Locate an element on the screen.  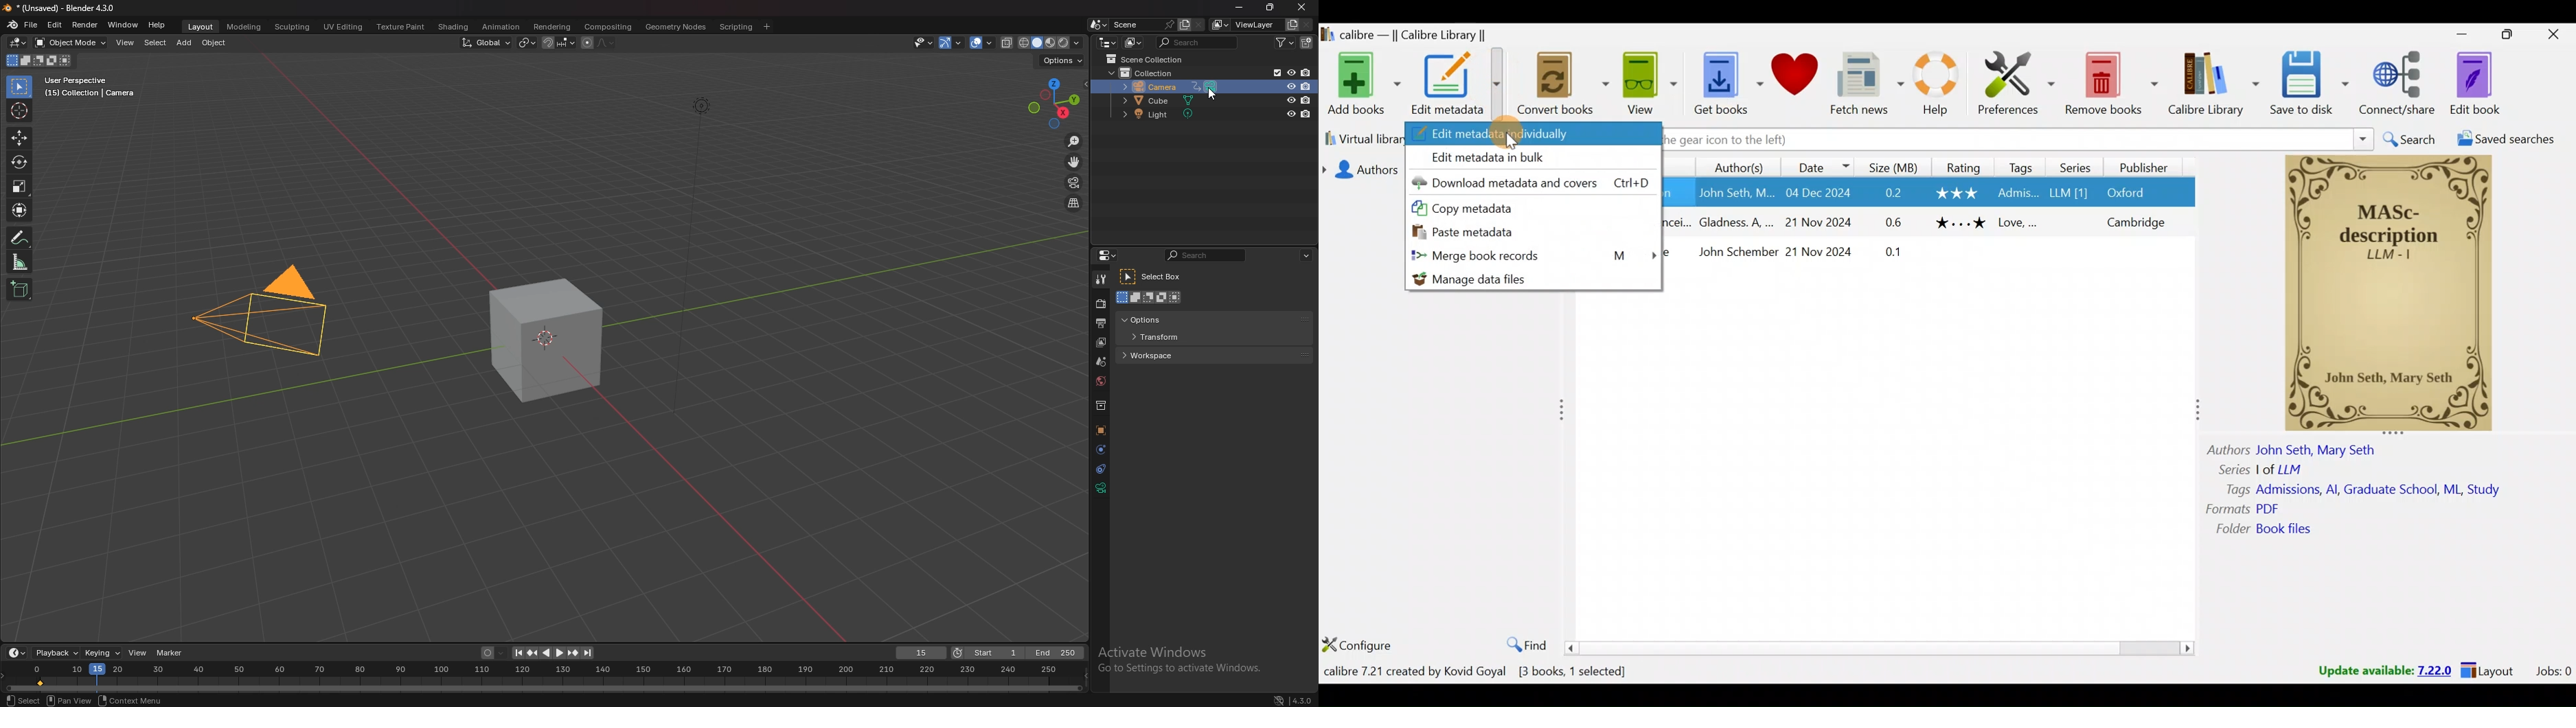
 is located at coordinates (2015, 193).